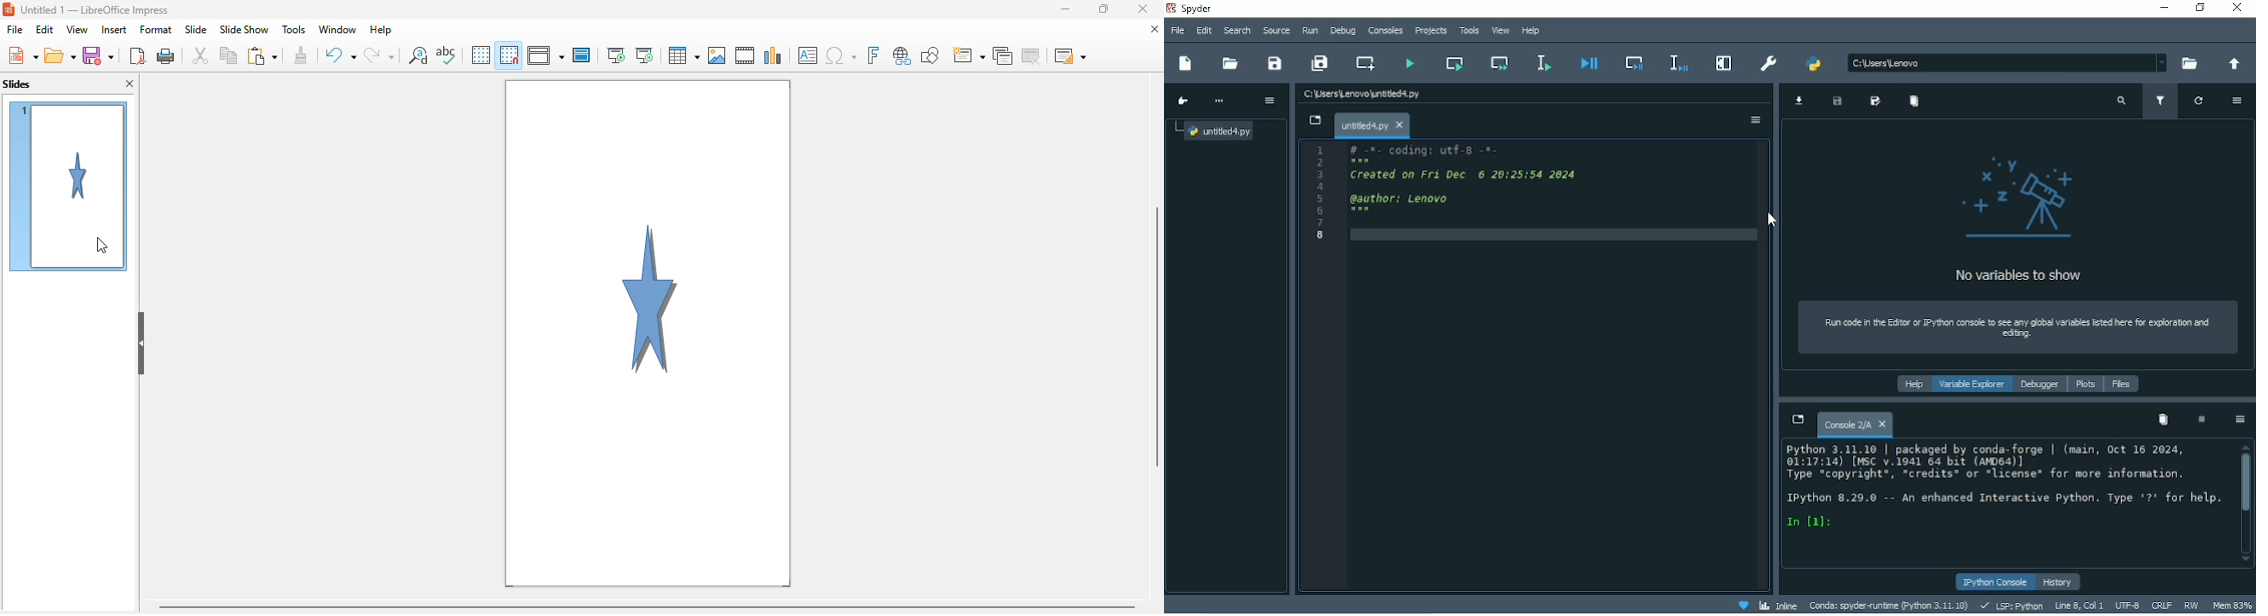 Image resolution: width=2268 pixels, height=616 pixels. What do you see at coordinates (1410, 62) in the screenshot?
I see `Run file` at bounding box center [1410, 62].